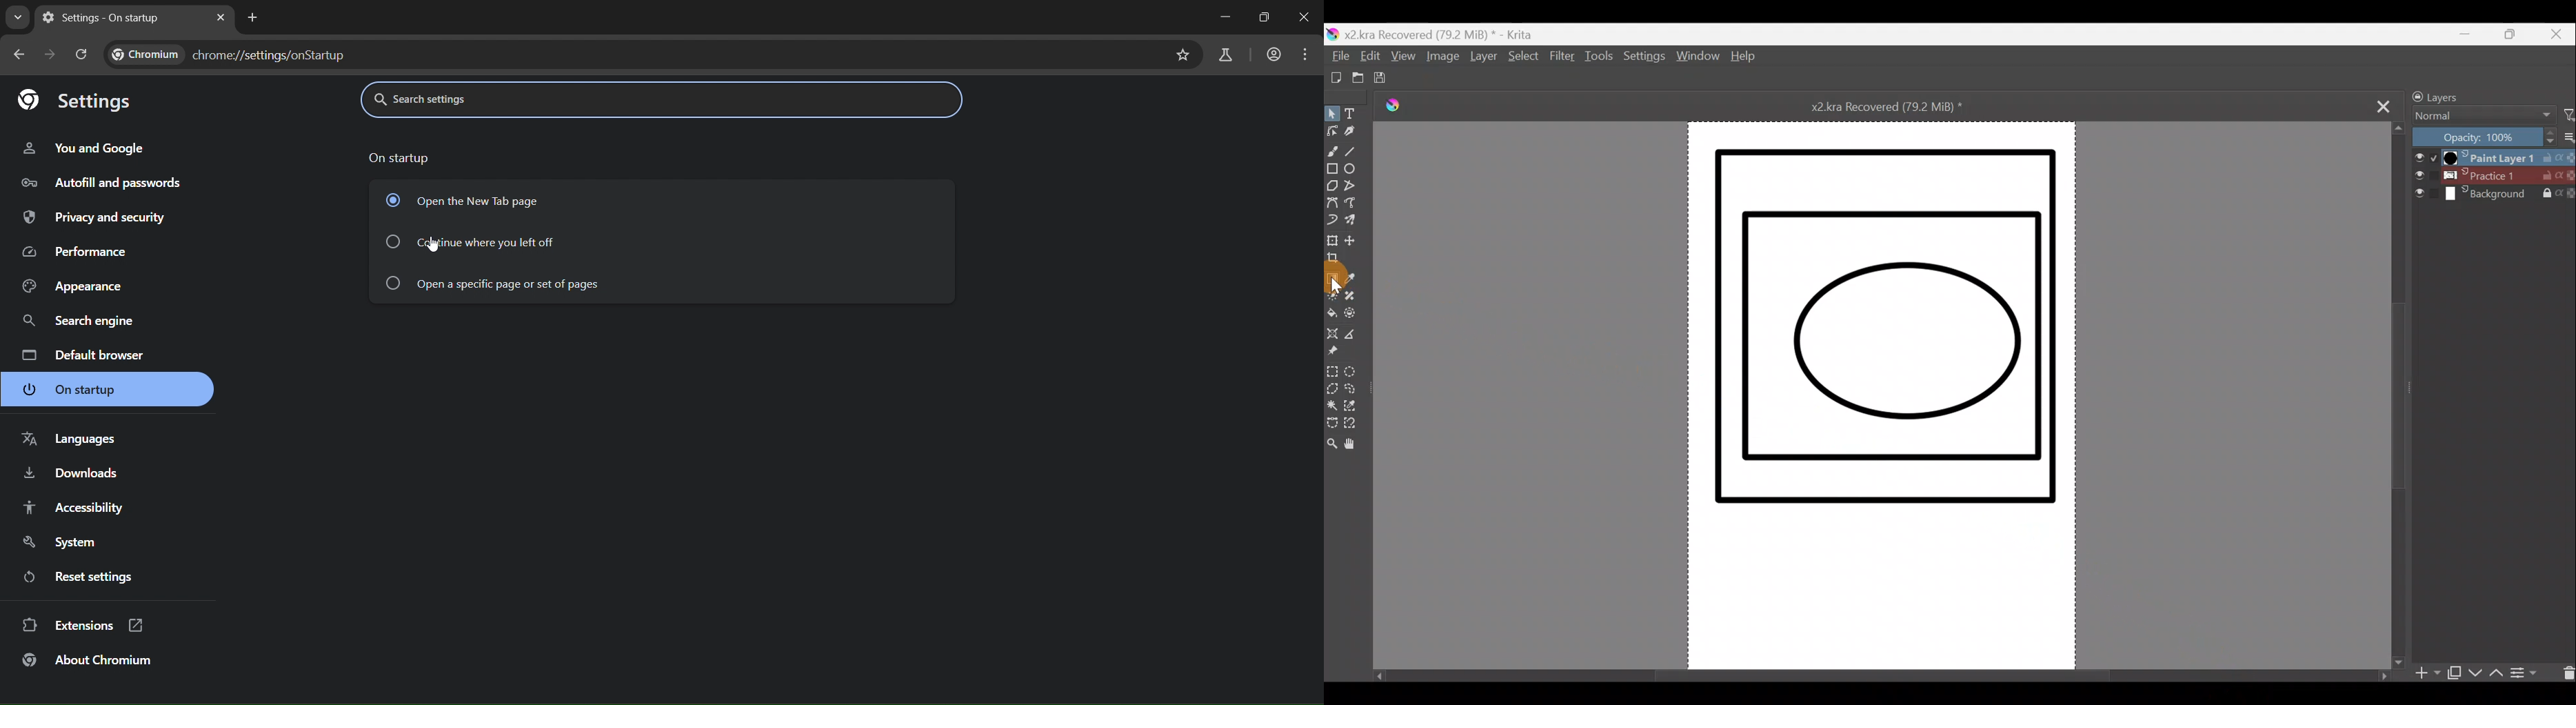  Describe the element at coordinates (1332, 78) in the screenshot. I see `Create new document` at that location.